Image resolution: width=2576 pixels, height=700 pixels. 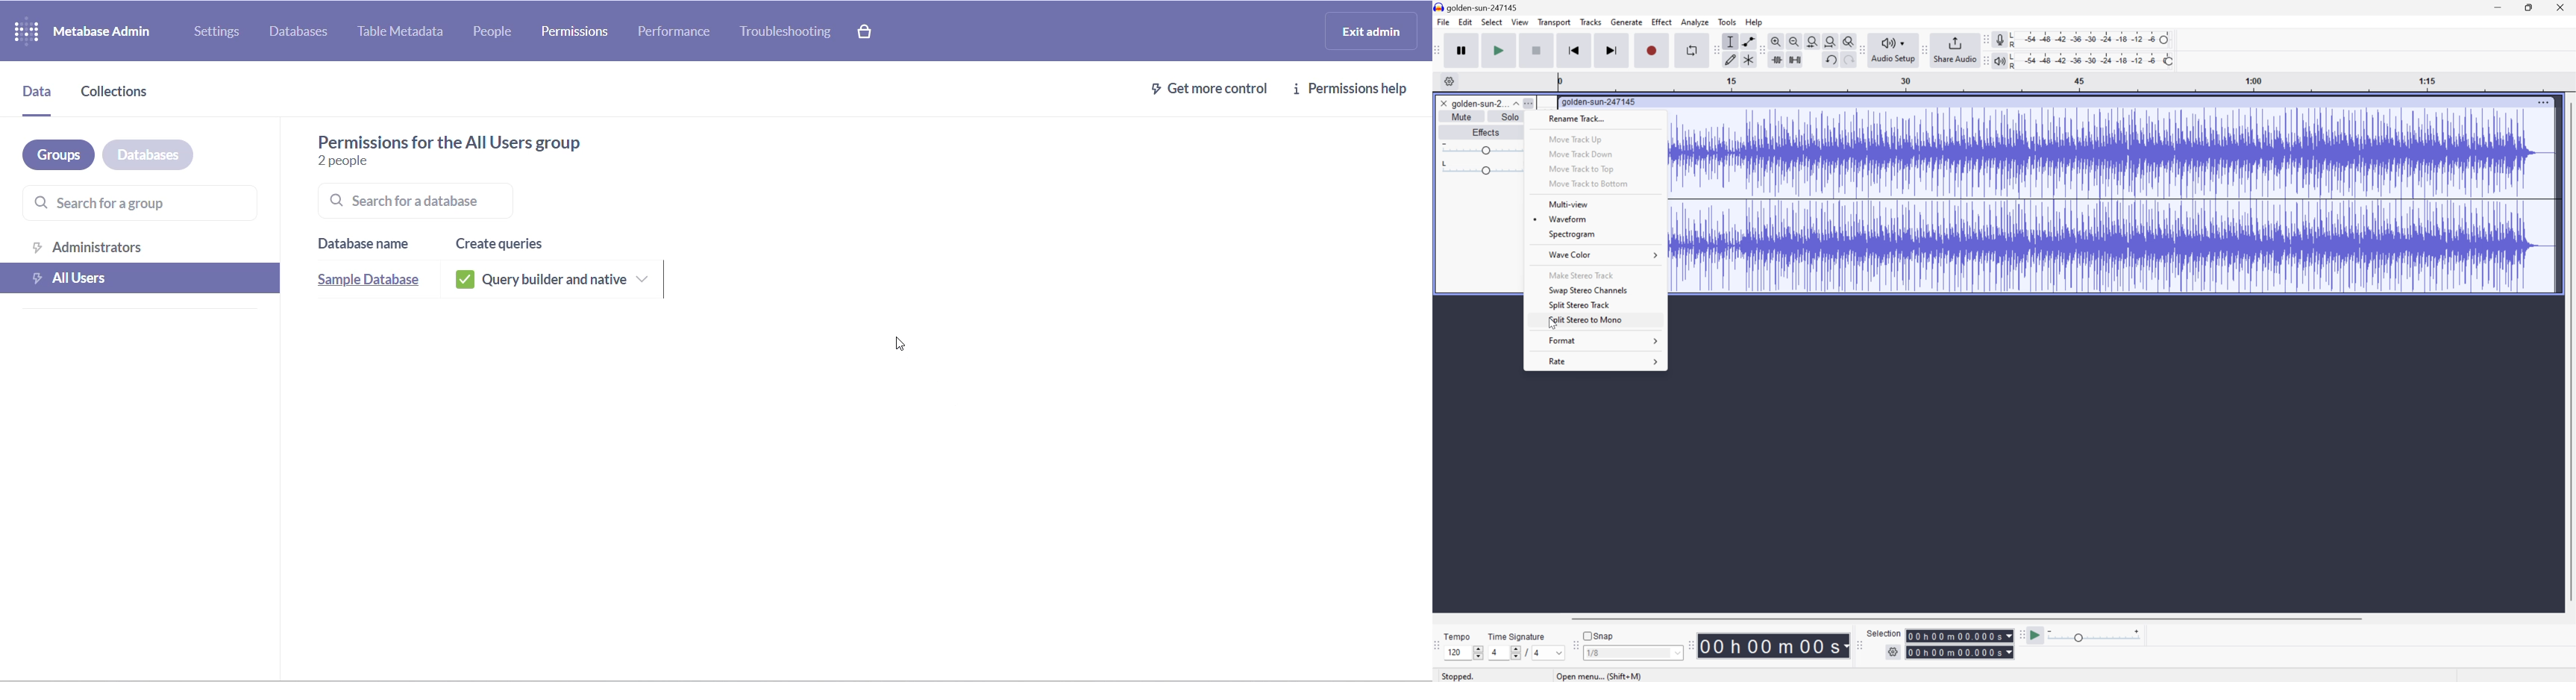 What do you see at coordinates (1834, 60) in the screenshot?
I see `Undo` at bounding box center [1834, 60].